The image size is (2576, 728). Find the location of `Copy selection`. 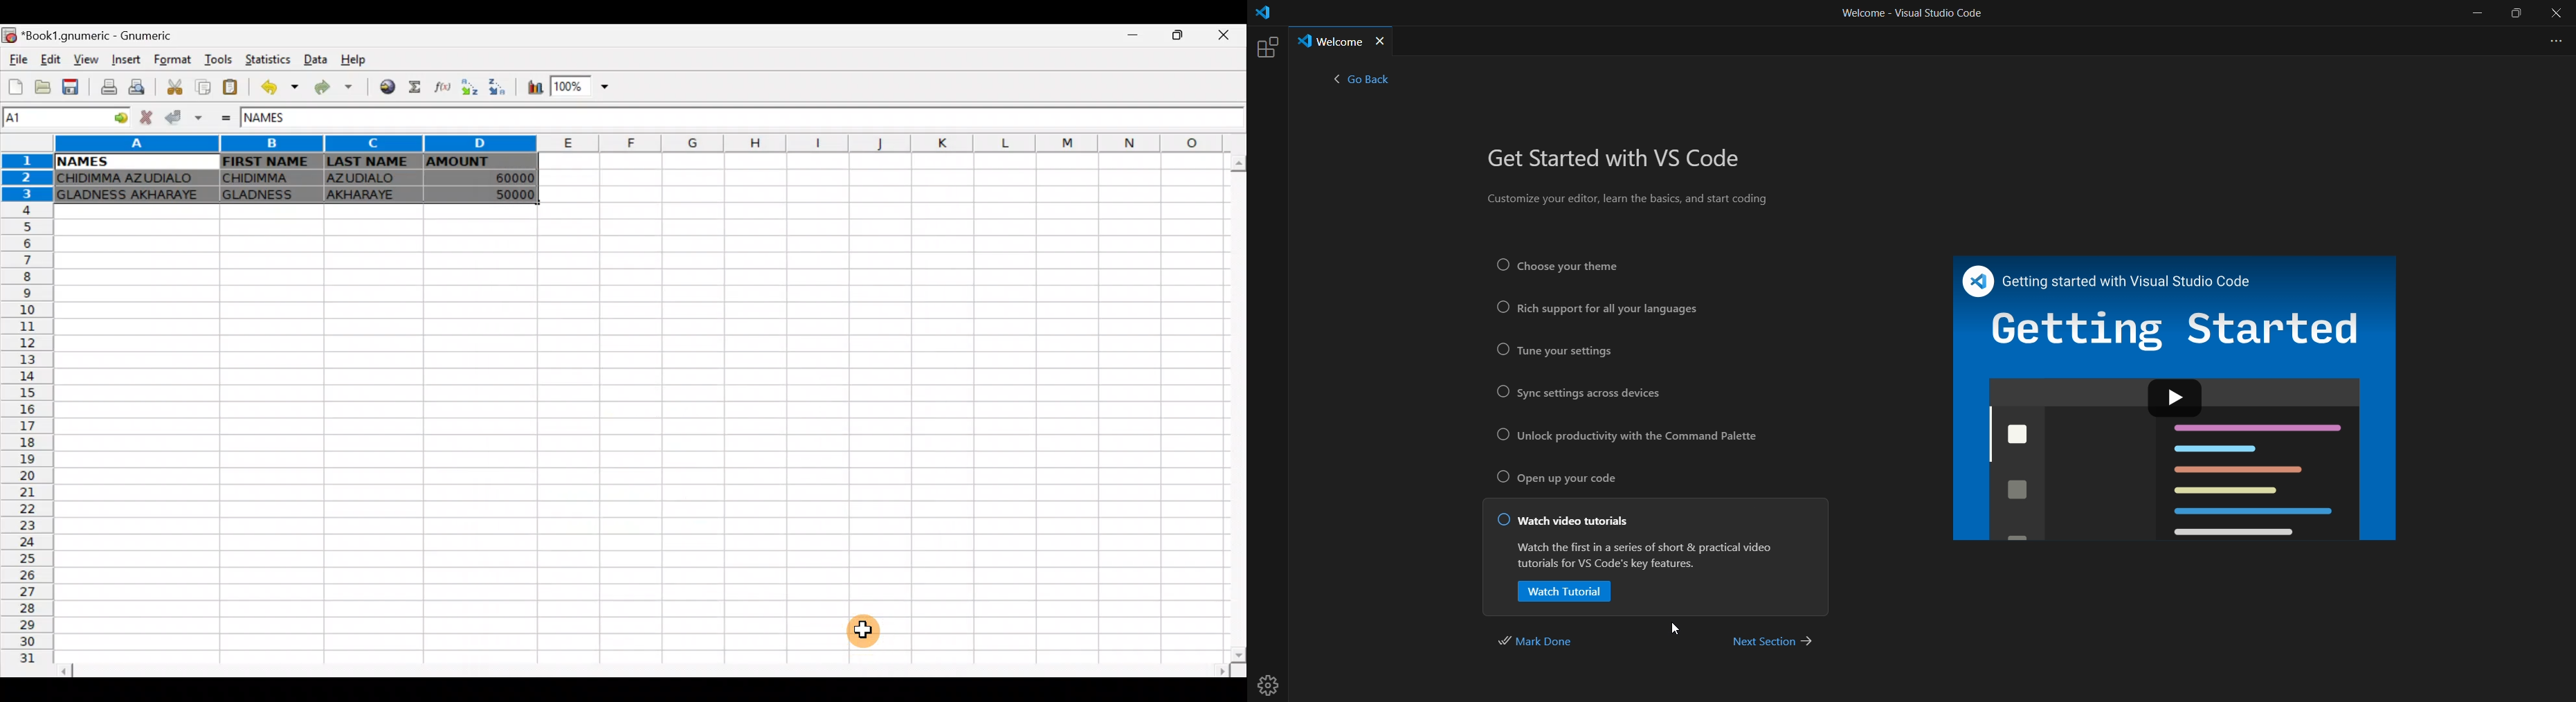

Copy selection is located at coordinates (203, 88).